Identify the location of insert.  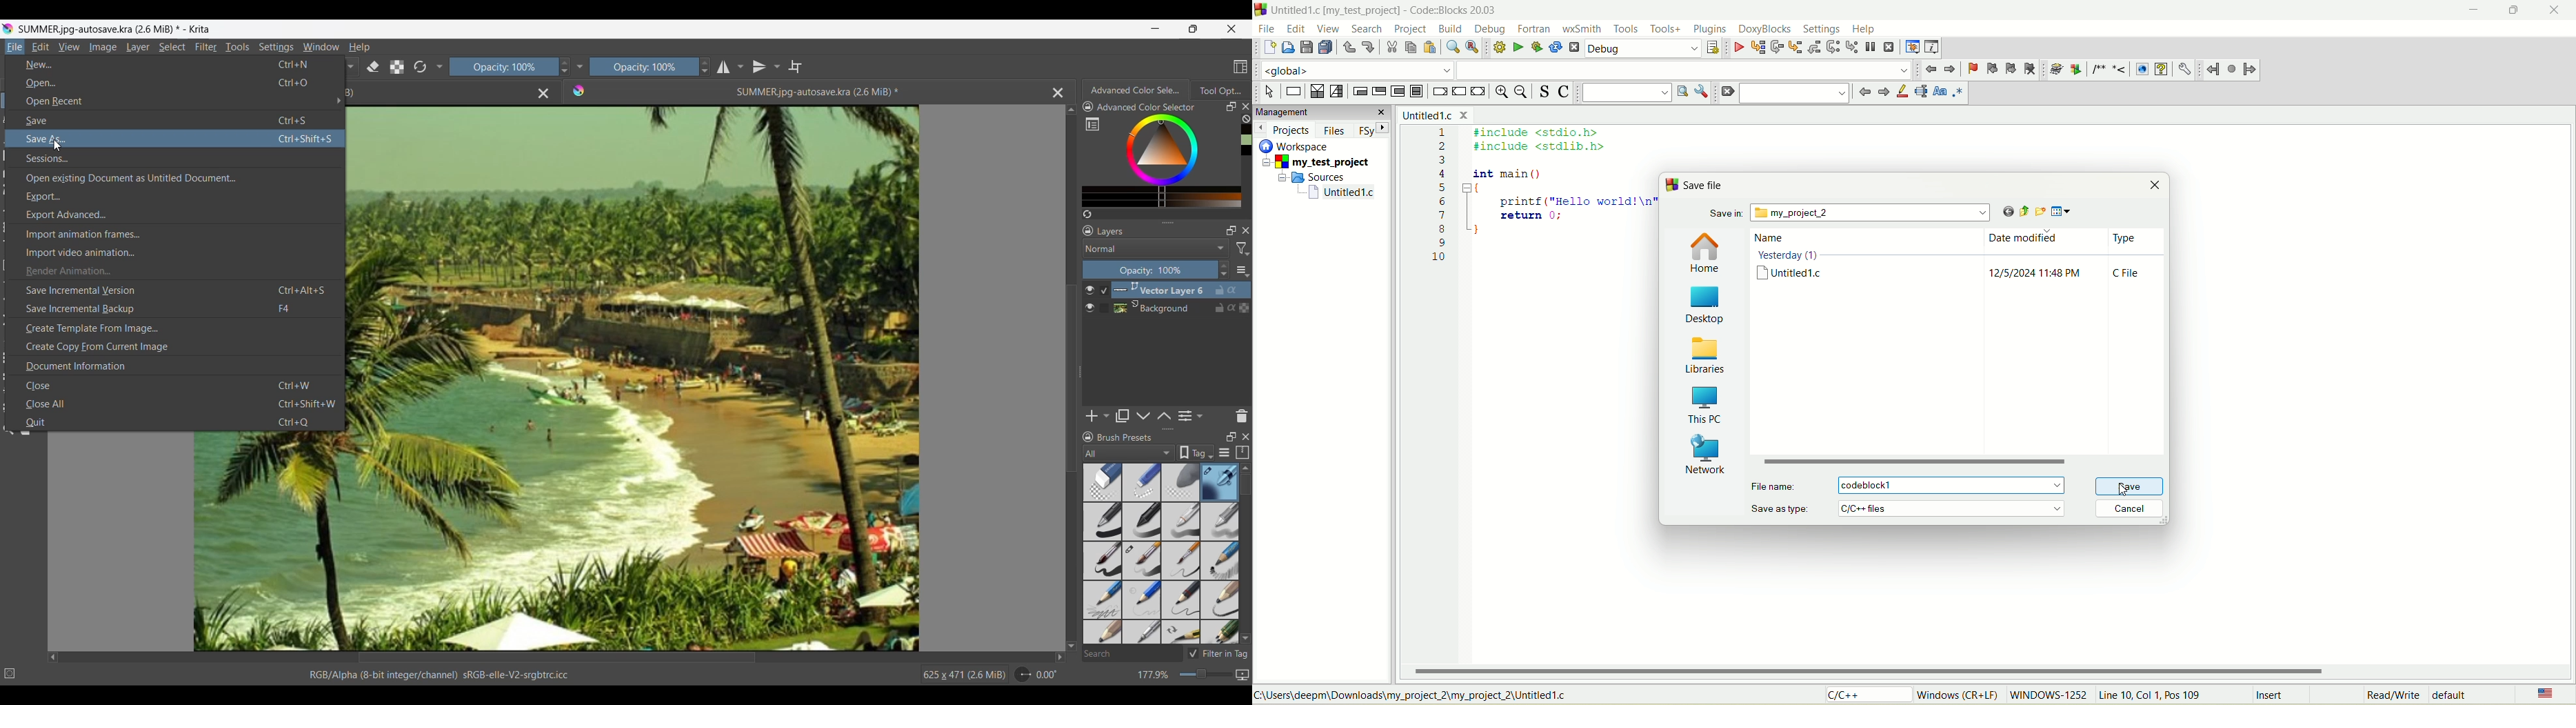
(2272, 696).